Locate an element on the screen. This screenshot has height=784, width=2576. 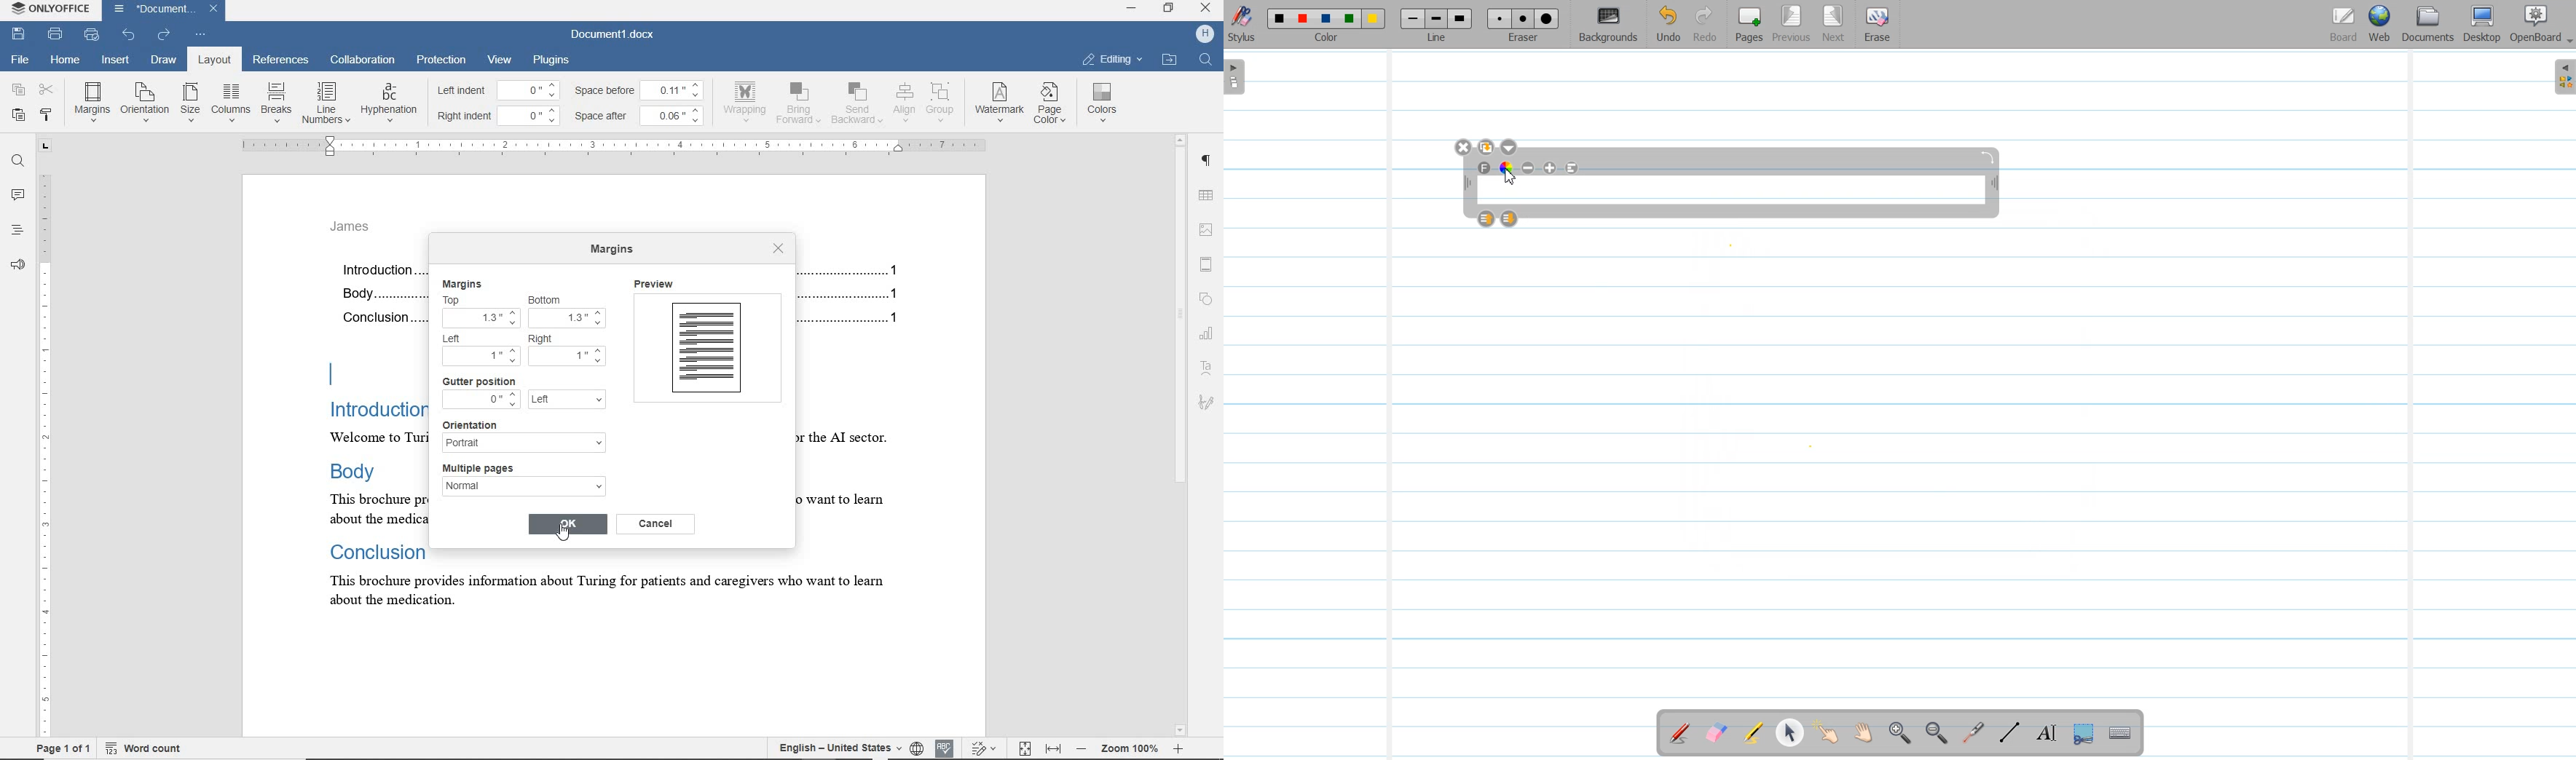
chart is located at coordinates (1208, 336).